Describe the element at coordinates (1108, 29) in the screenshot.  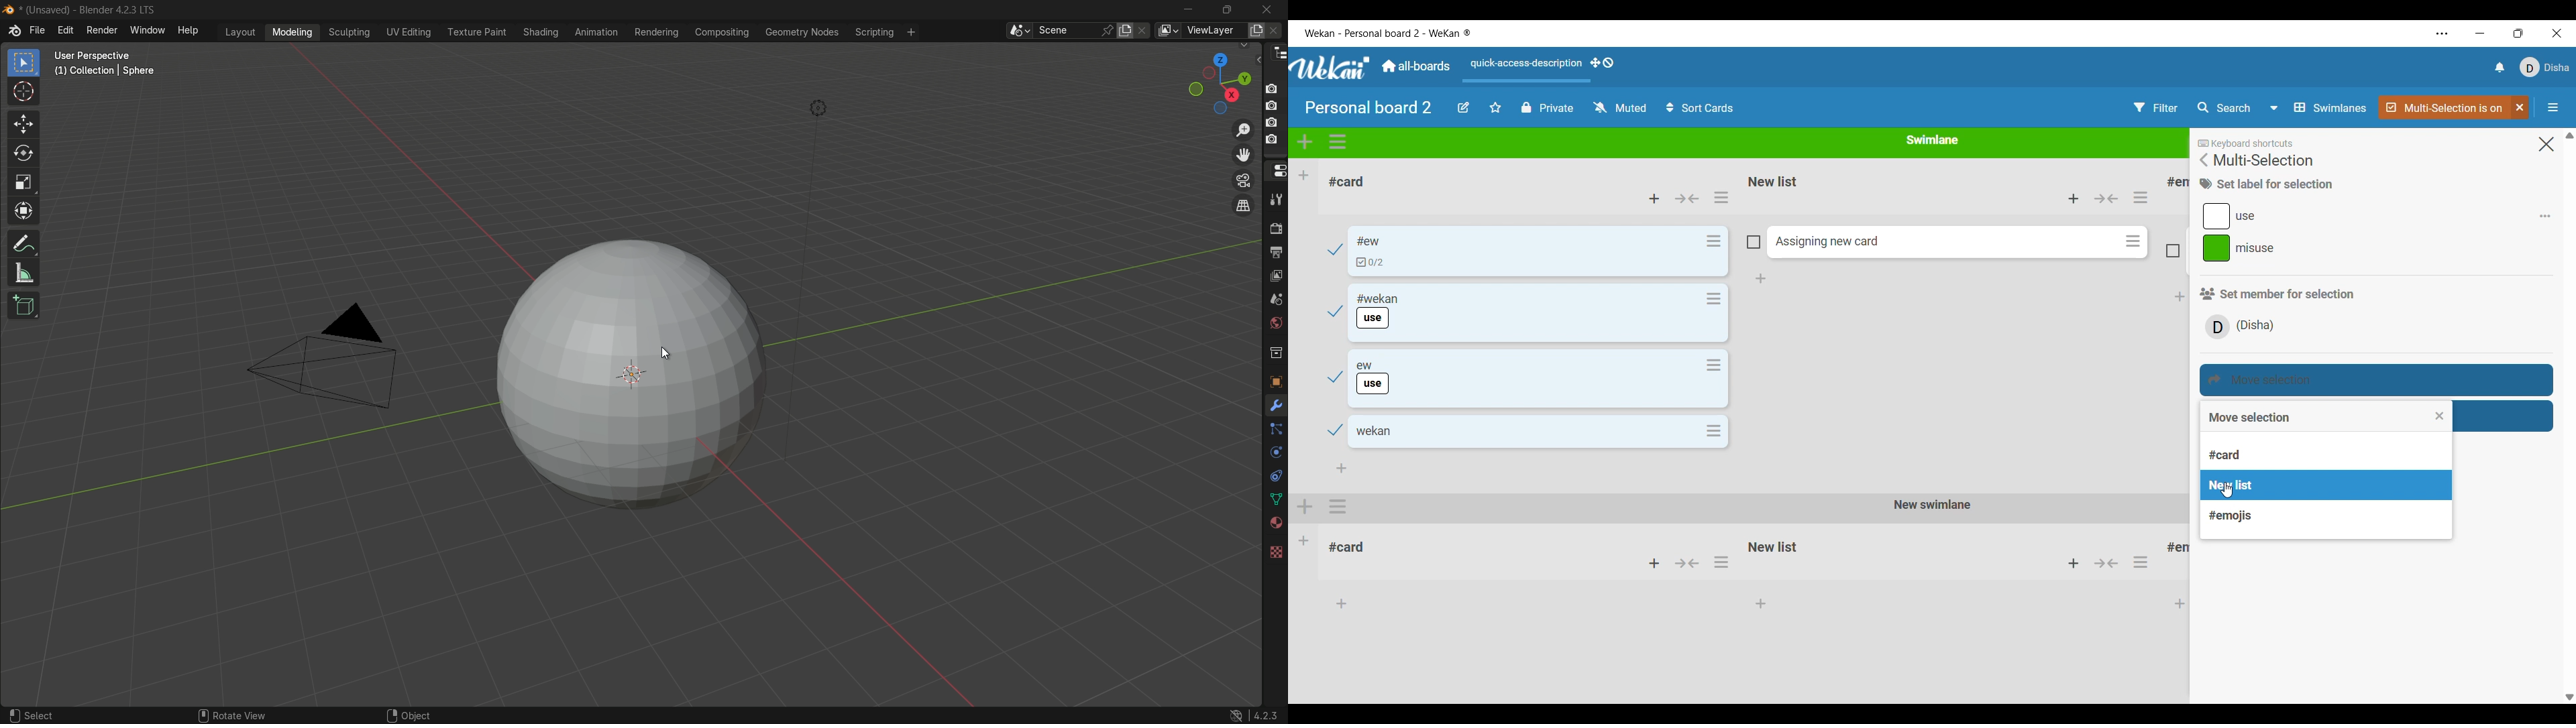
I see `pin scene to workplace` at that location.